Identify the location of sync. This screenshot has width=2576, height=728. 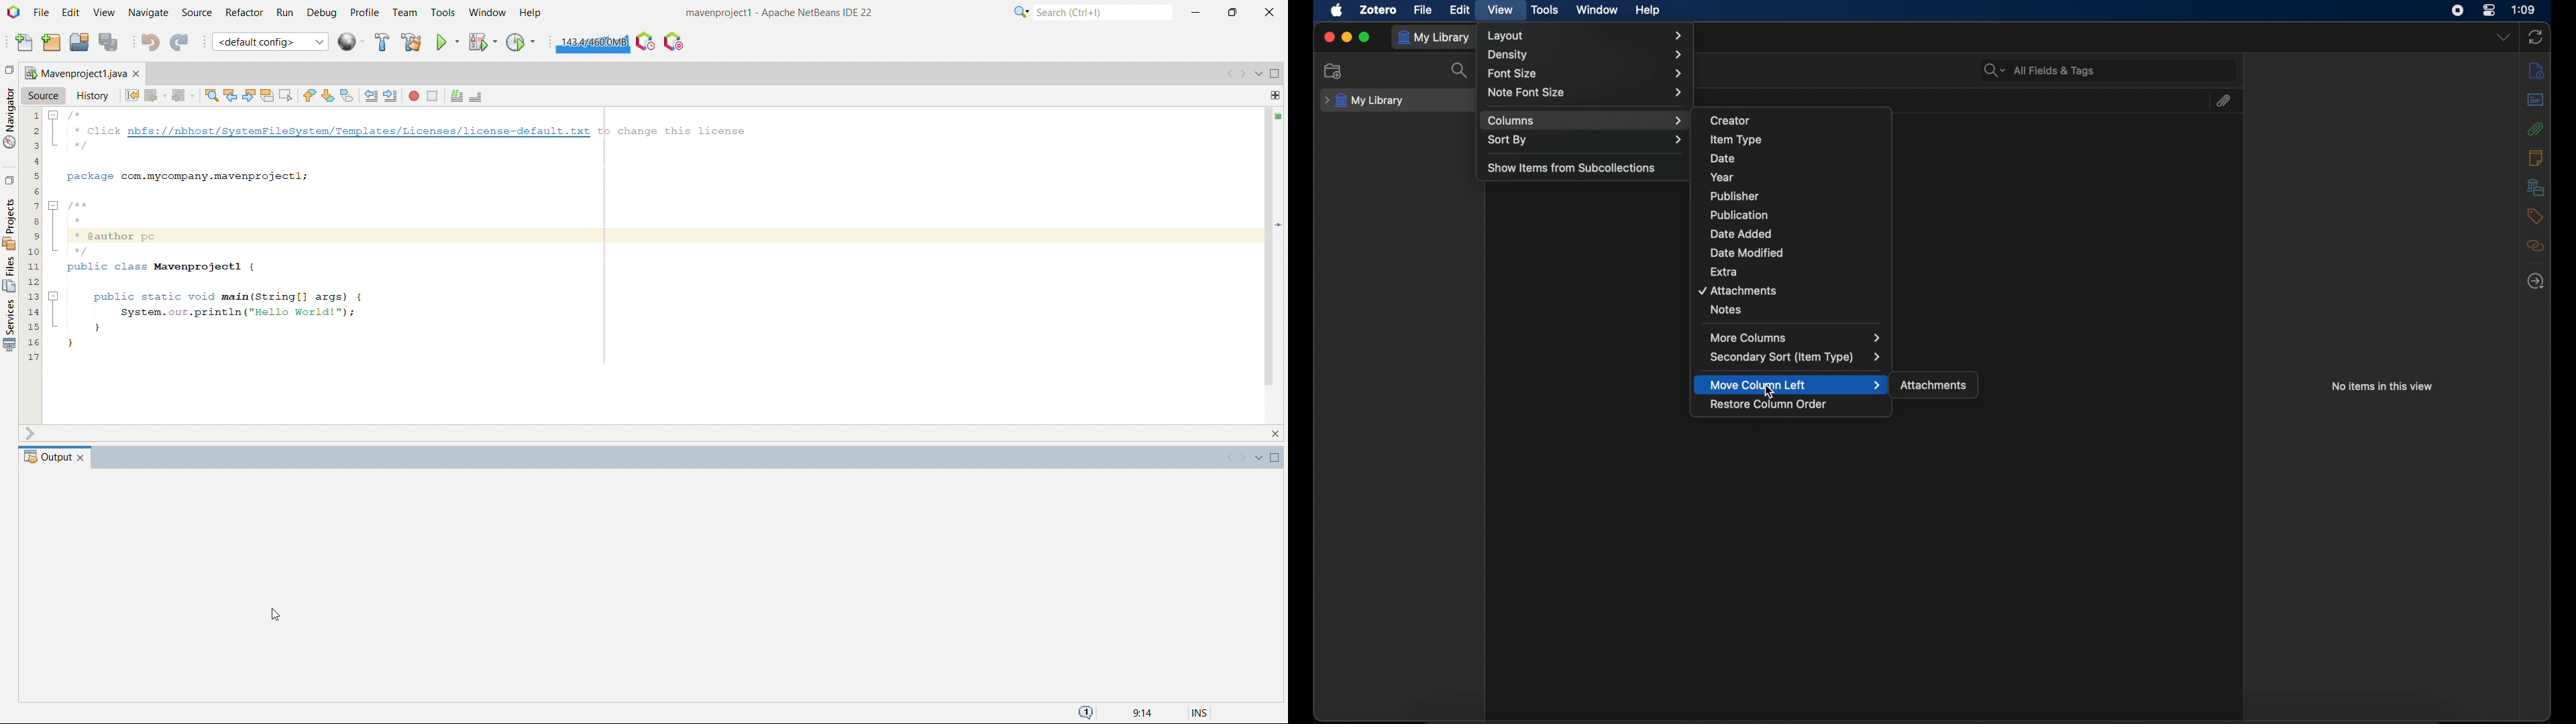
(2536, 37).